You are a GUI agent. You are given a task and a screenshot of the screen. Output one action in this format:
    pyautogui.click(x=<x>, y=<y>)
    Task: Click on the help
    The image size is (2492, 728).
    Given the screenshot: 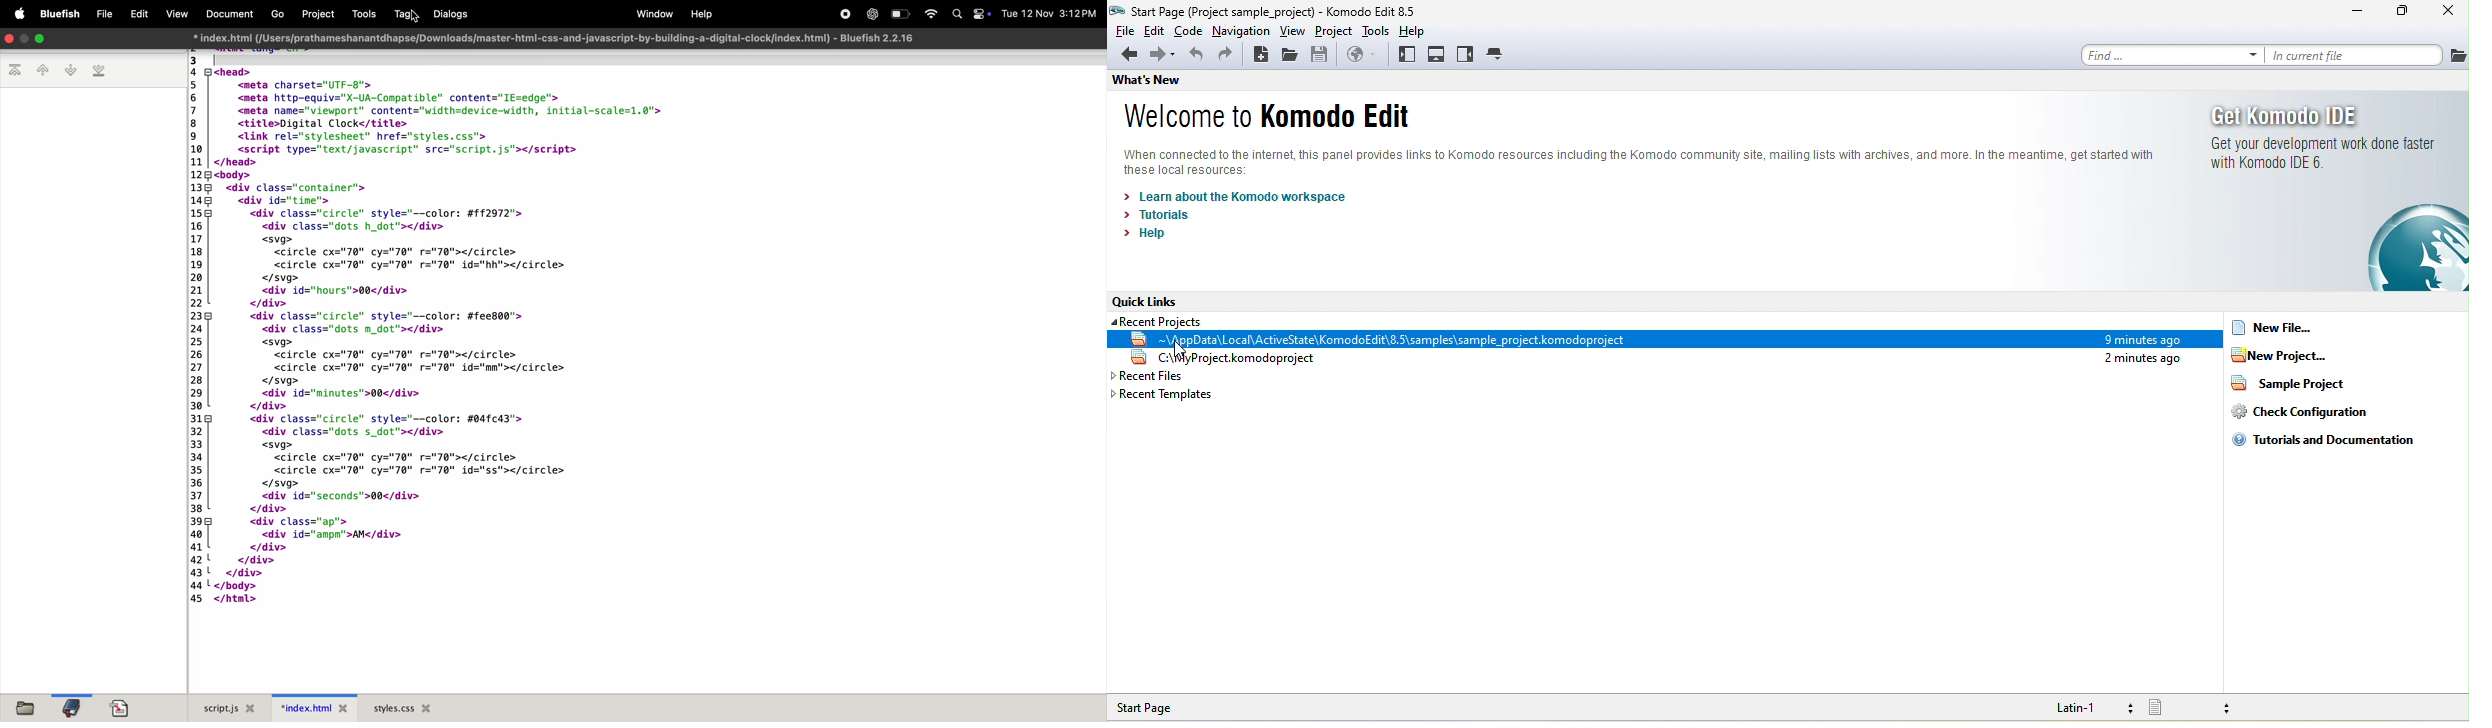 What is the action you would take?
    pyautogui.click(x=1142, y=237)
    